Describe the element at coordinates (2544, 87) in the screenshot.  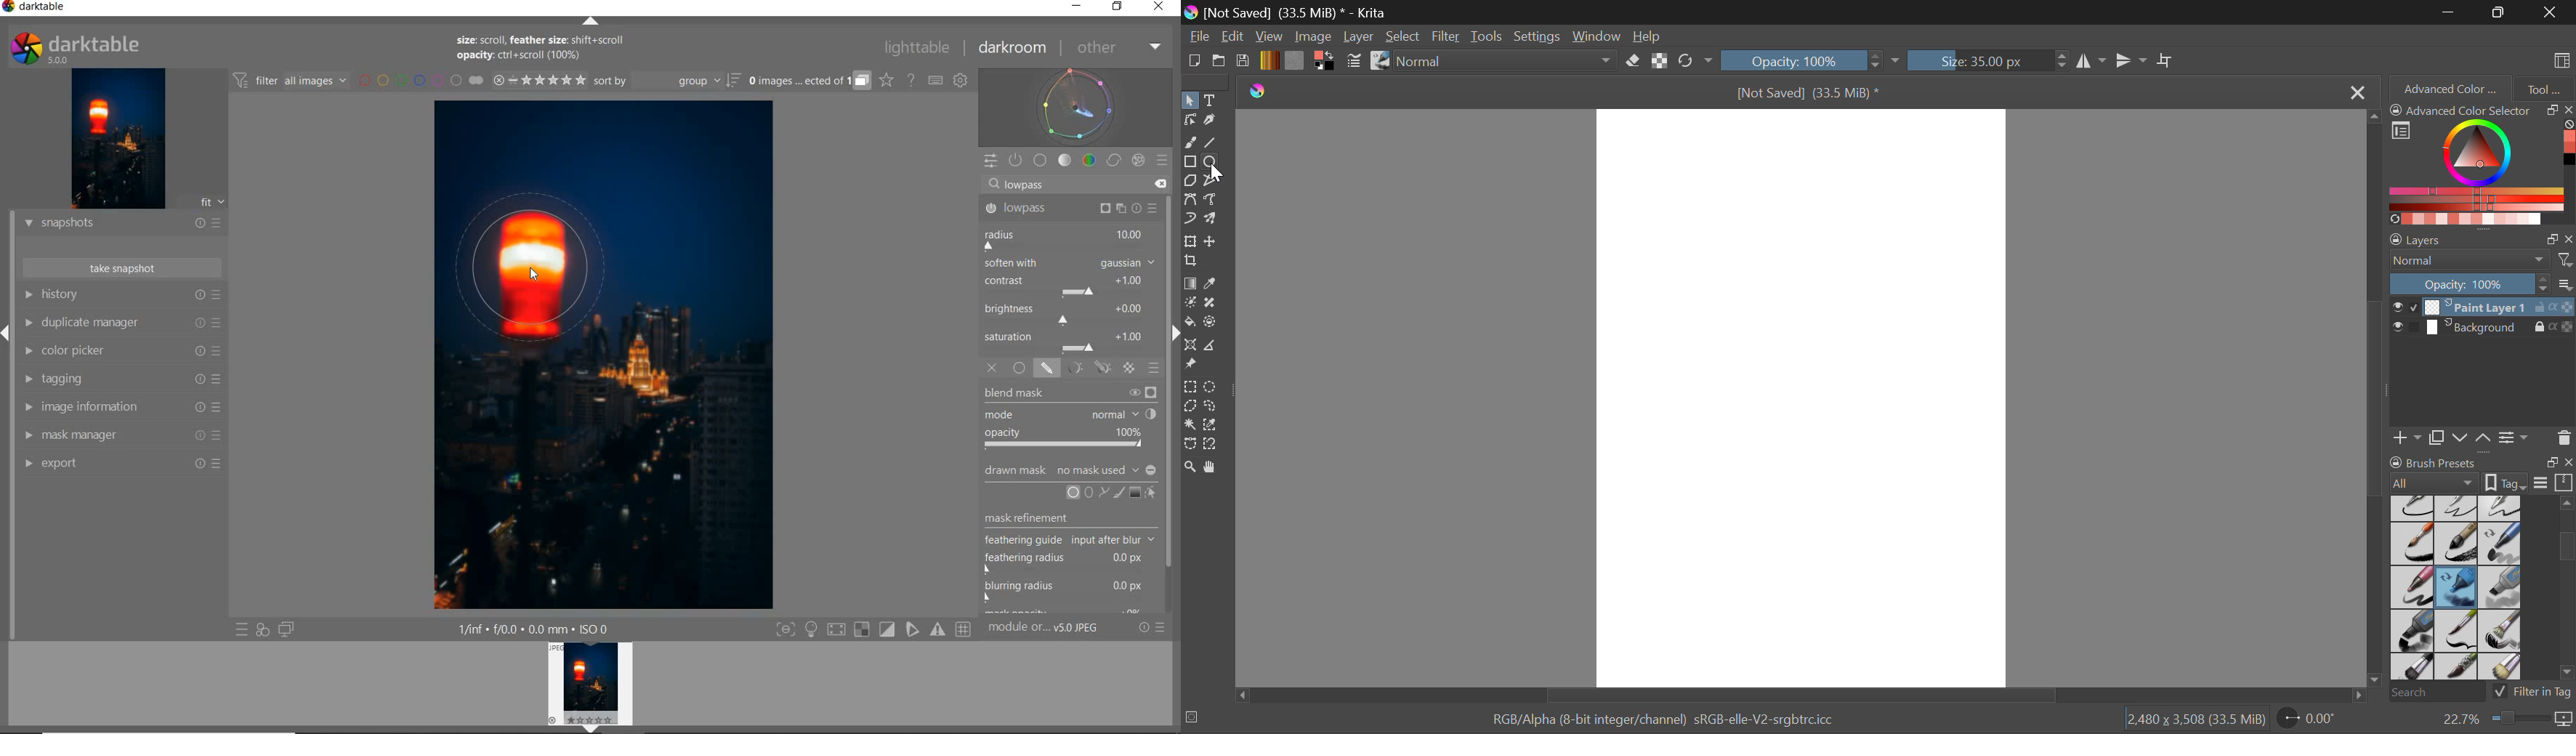
I see `Tool` at that location.